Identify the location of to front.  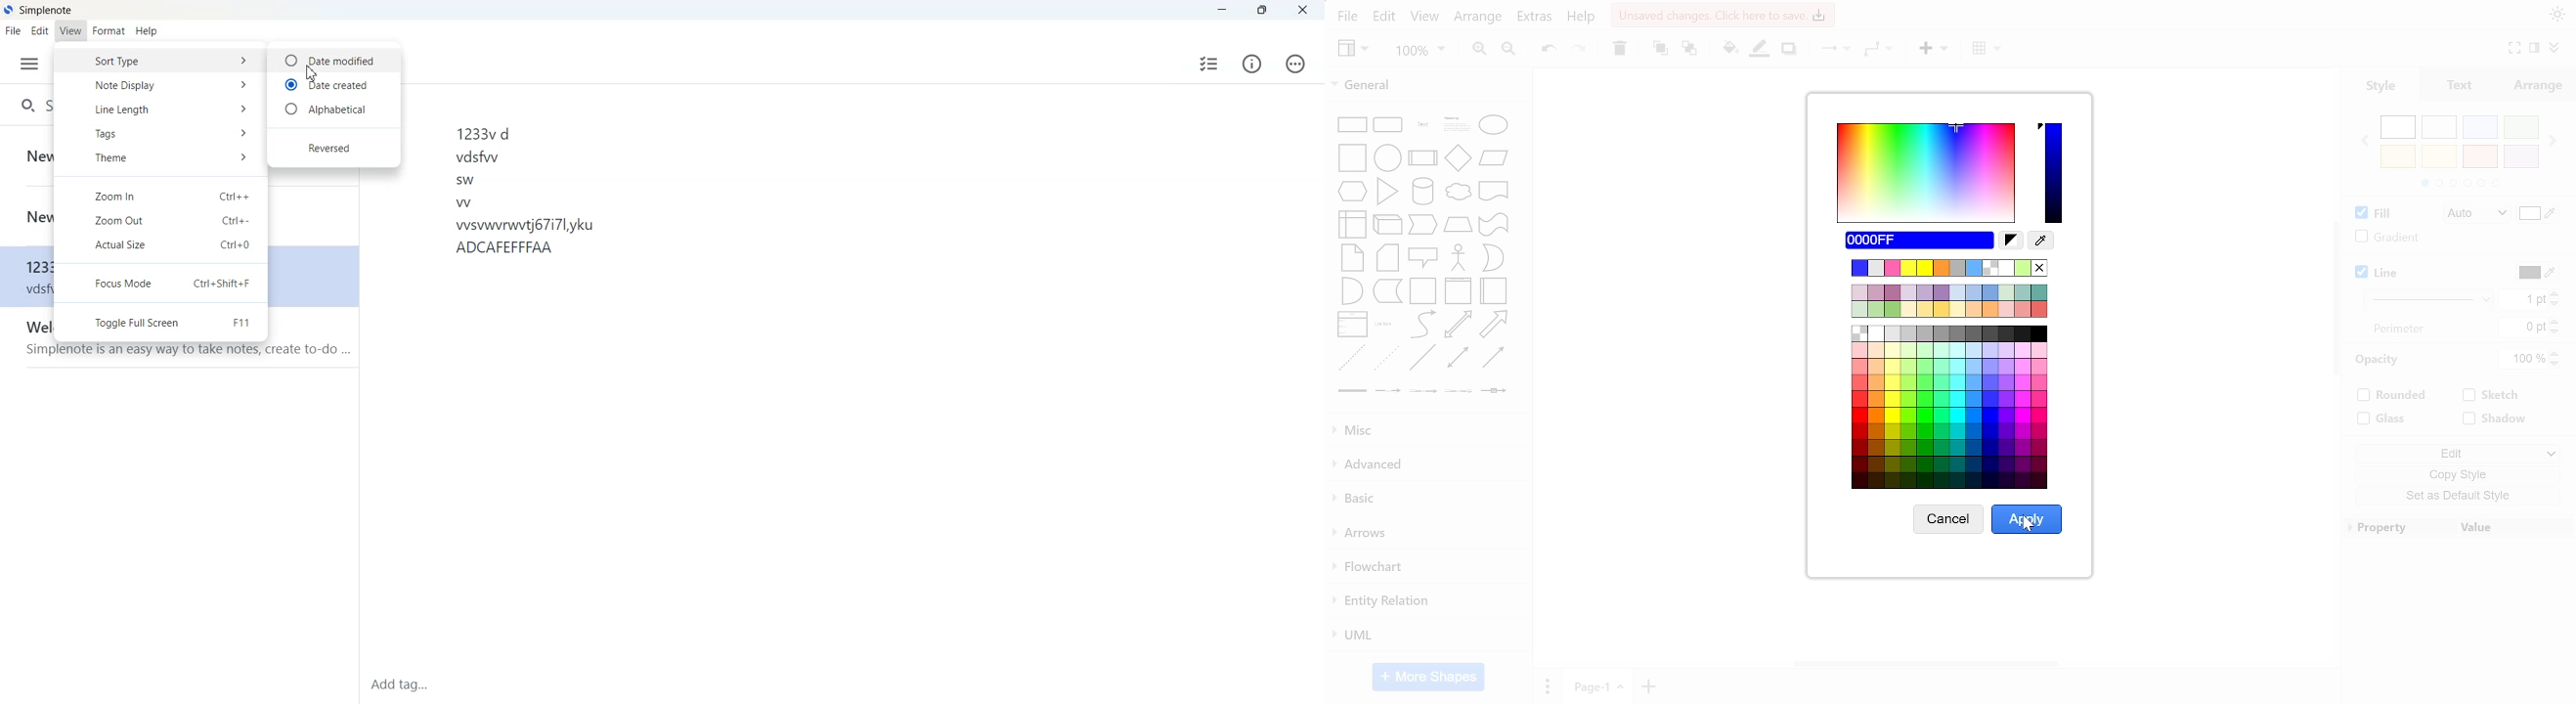
(1659, 50).